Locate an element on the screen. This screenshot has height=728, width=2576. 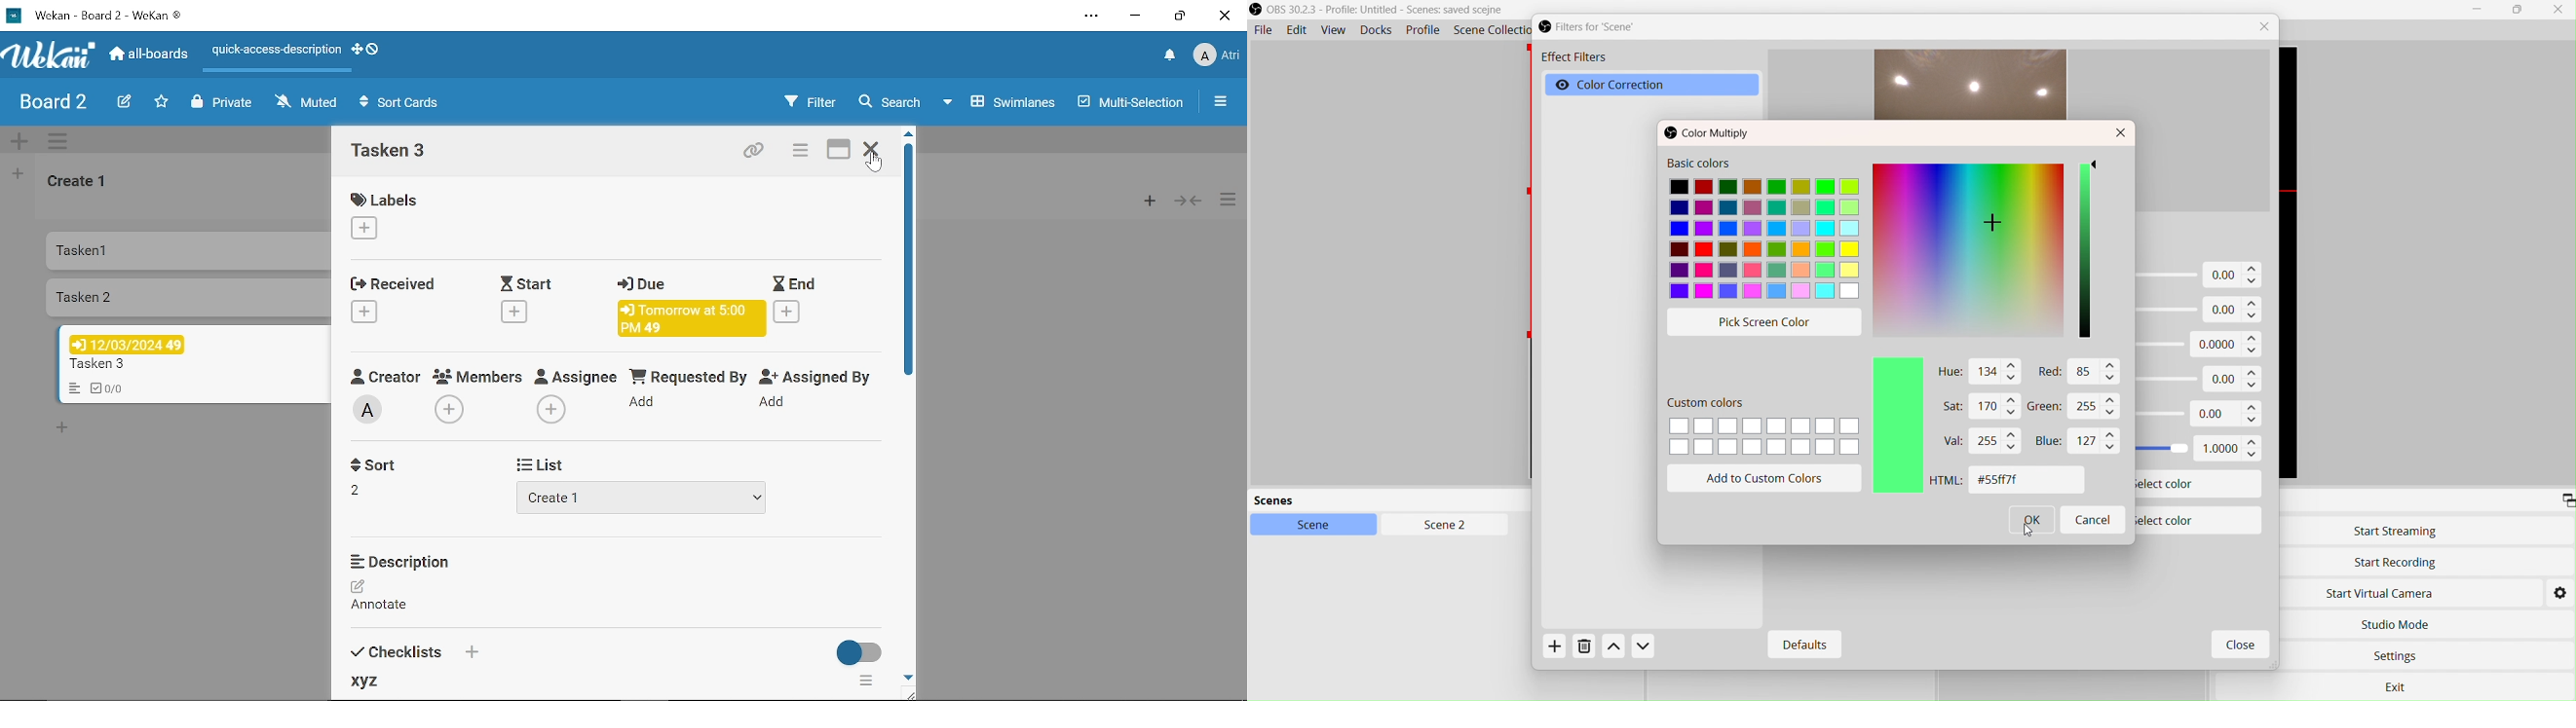
Settings is located at coordinates (2560, 592).